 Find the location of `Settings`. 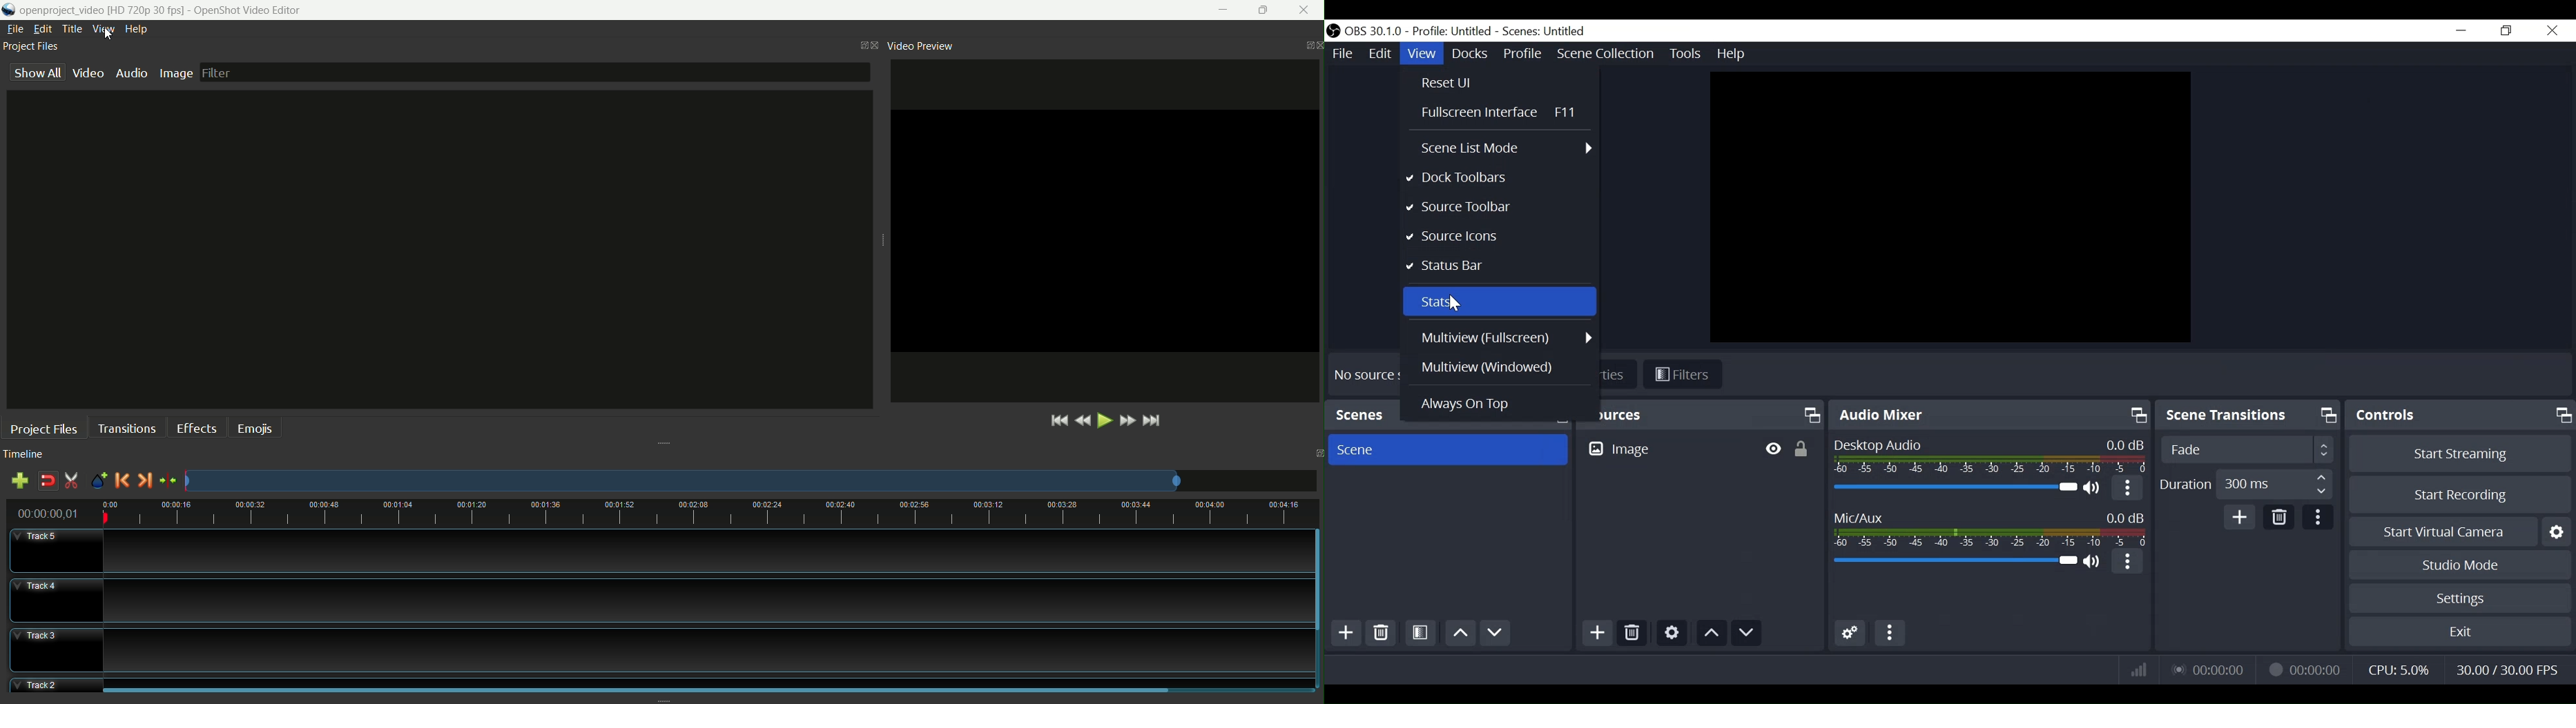

Settings is located at coordinates (1672, 633).